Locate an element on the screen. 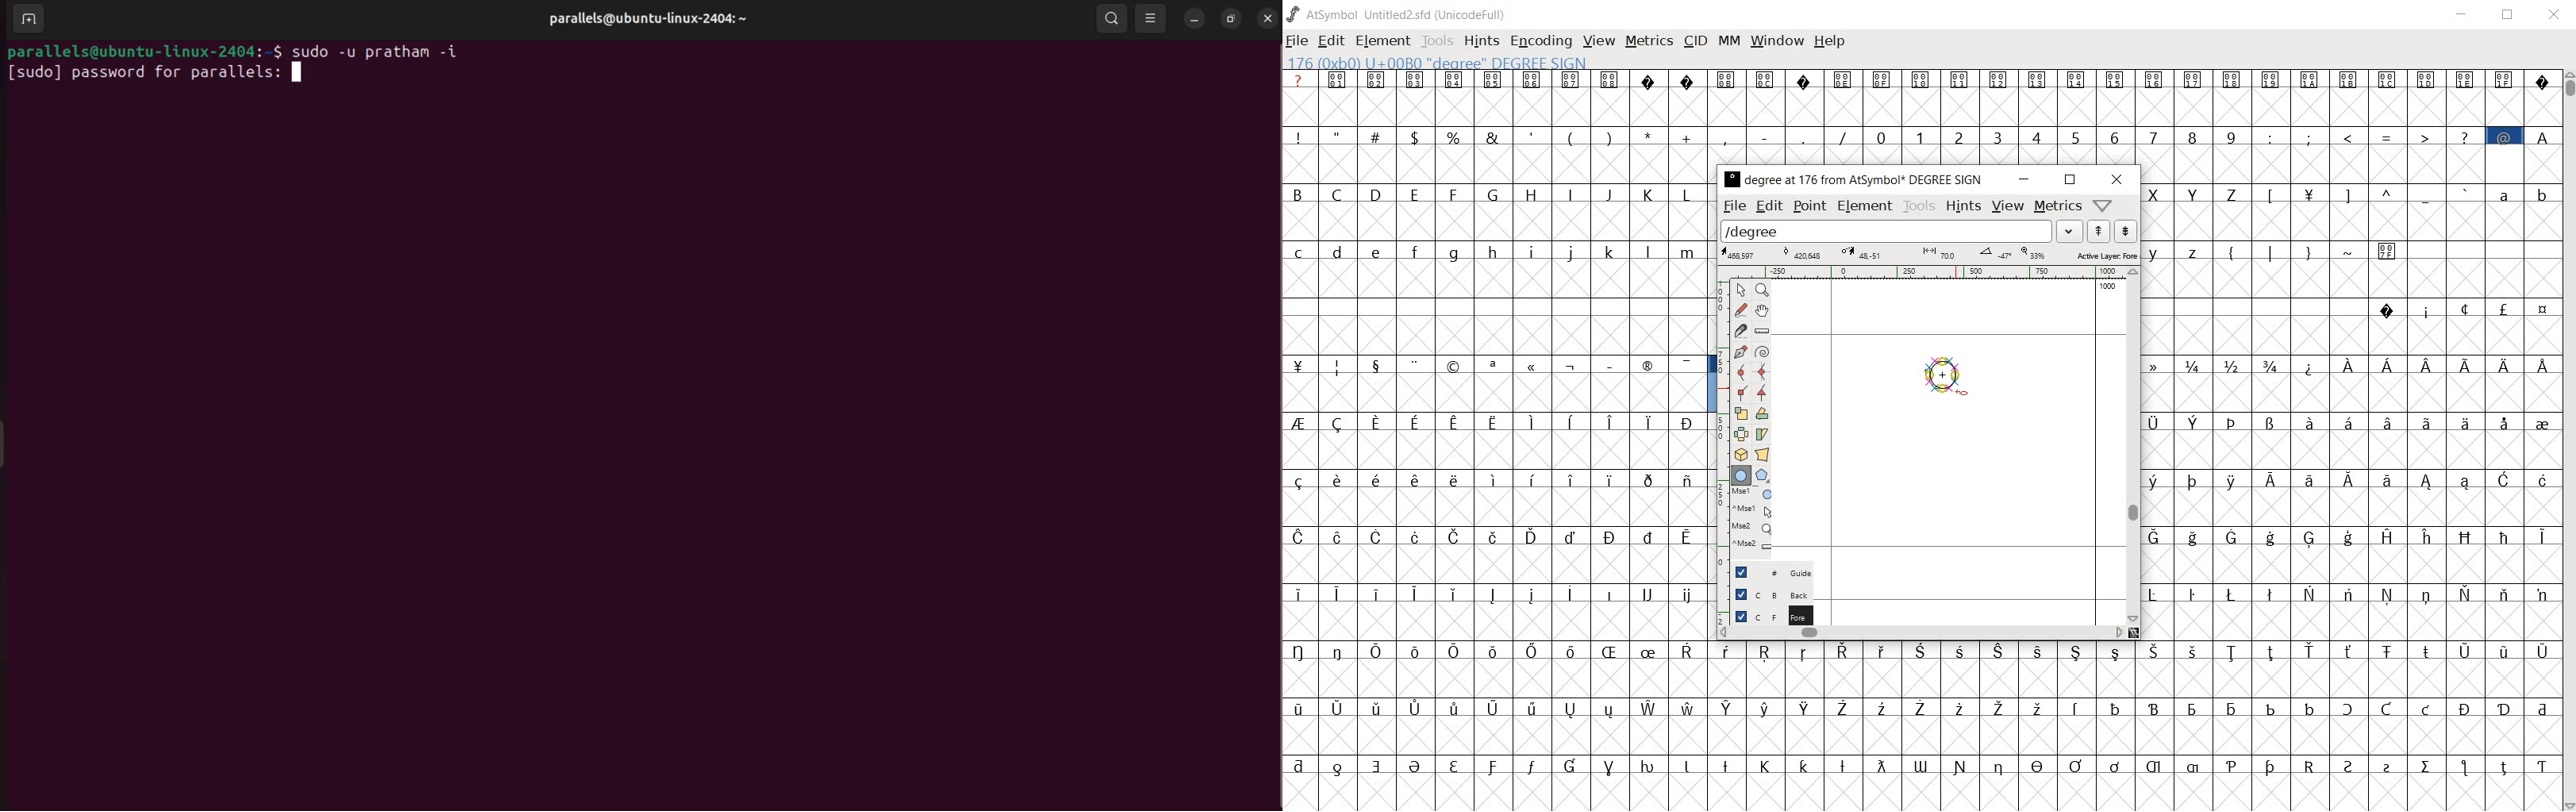  help/window is located at coordinates (2102, 205).